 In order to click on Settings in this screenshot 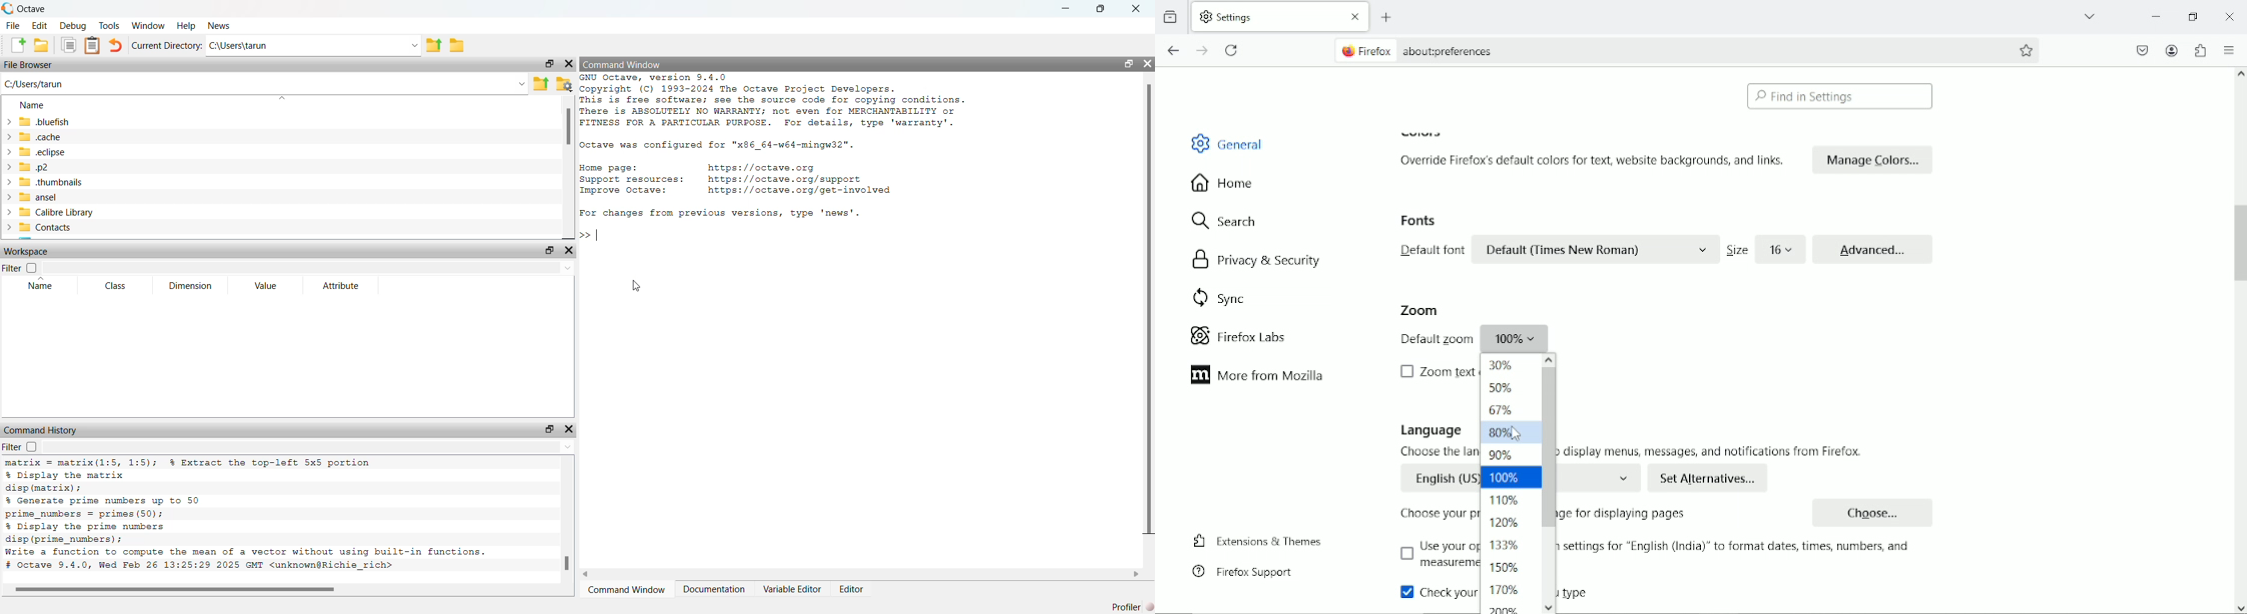, I will do `click(1231, 17)`.